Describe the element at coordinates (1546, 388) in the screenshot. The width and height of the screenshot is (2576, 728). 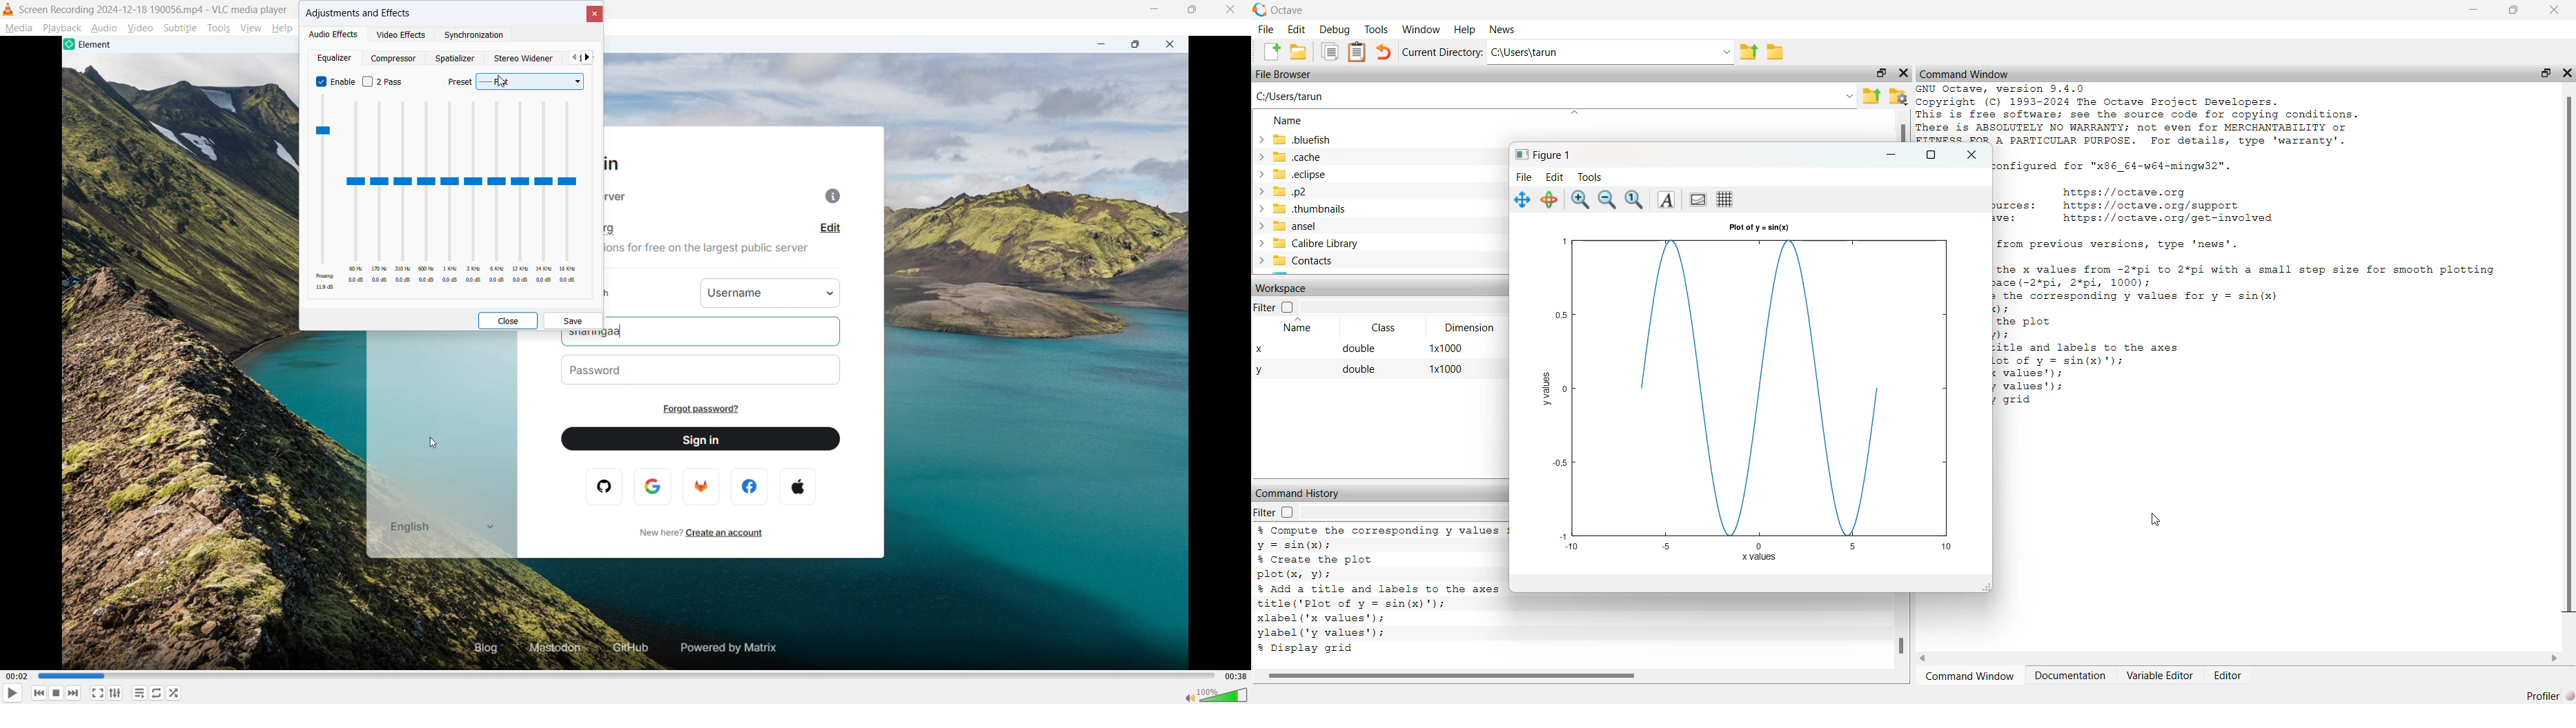
I see `y values` at that location.